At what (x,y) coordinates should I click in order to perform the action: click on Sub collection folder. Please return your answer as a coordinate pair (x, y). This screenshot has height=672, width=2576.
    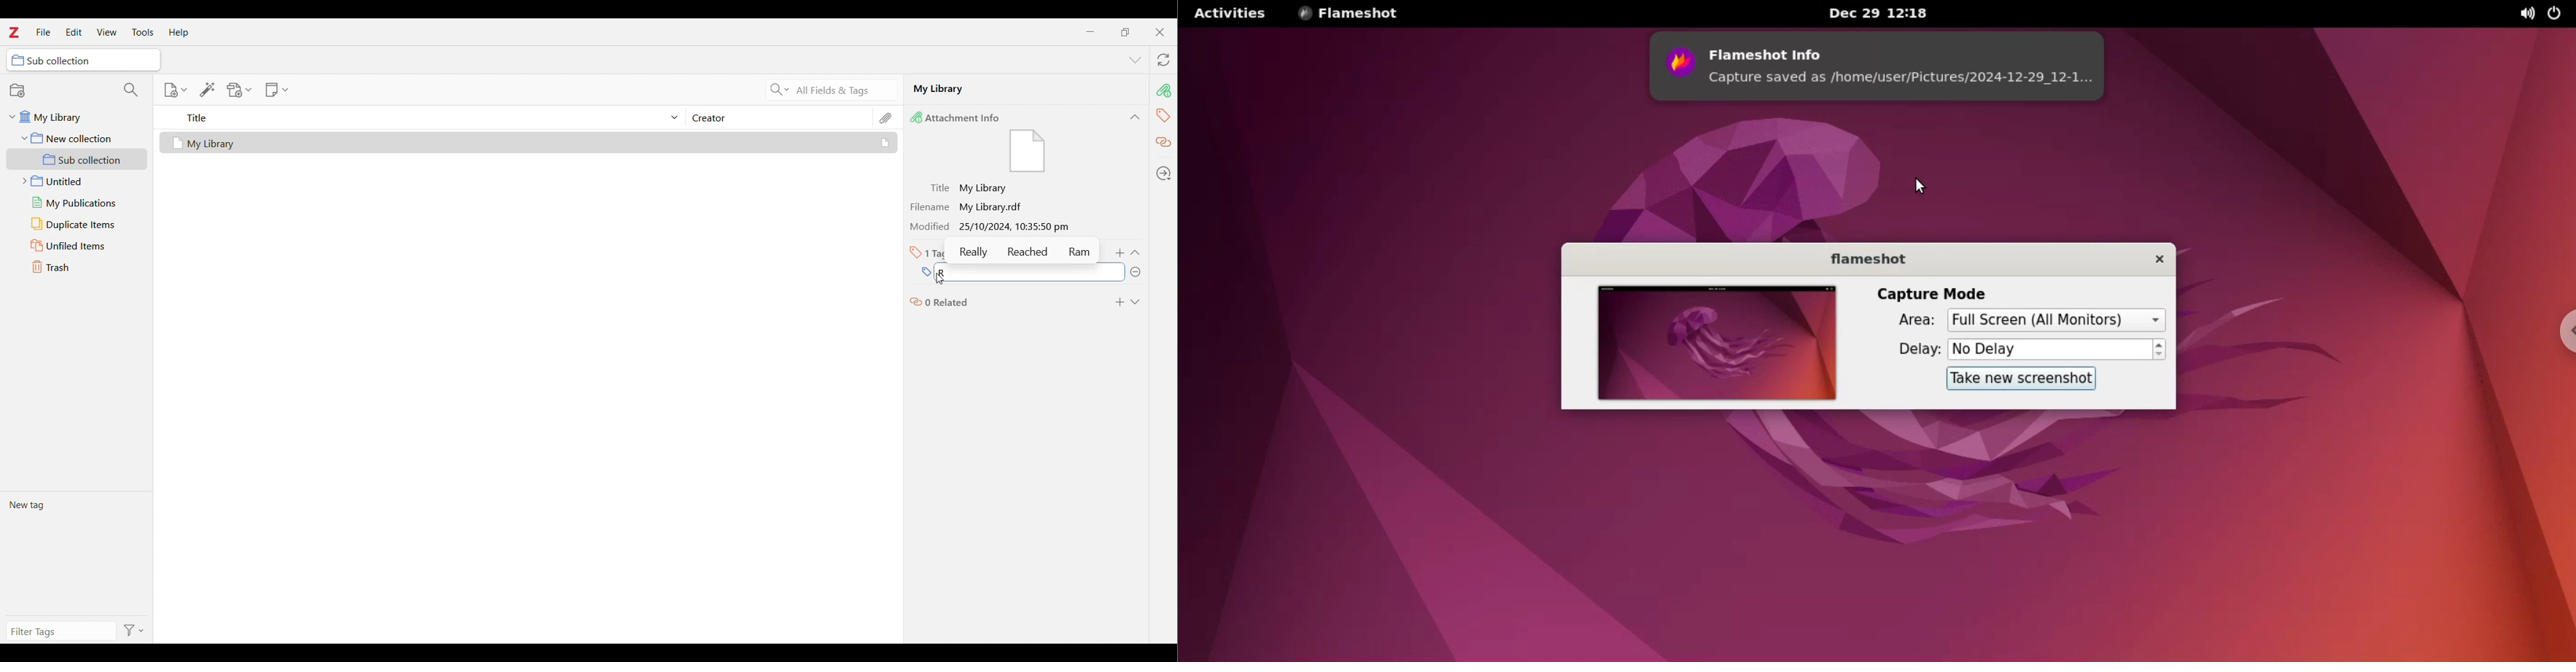
    Looking at the image, I should click on (77, 159).